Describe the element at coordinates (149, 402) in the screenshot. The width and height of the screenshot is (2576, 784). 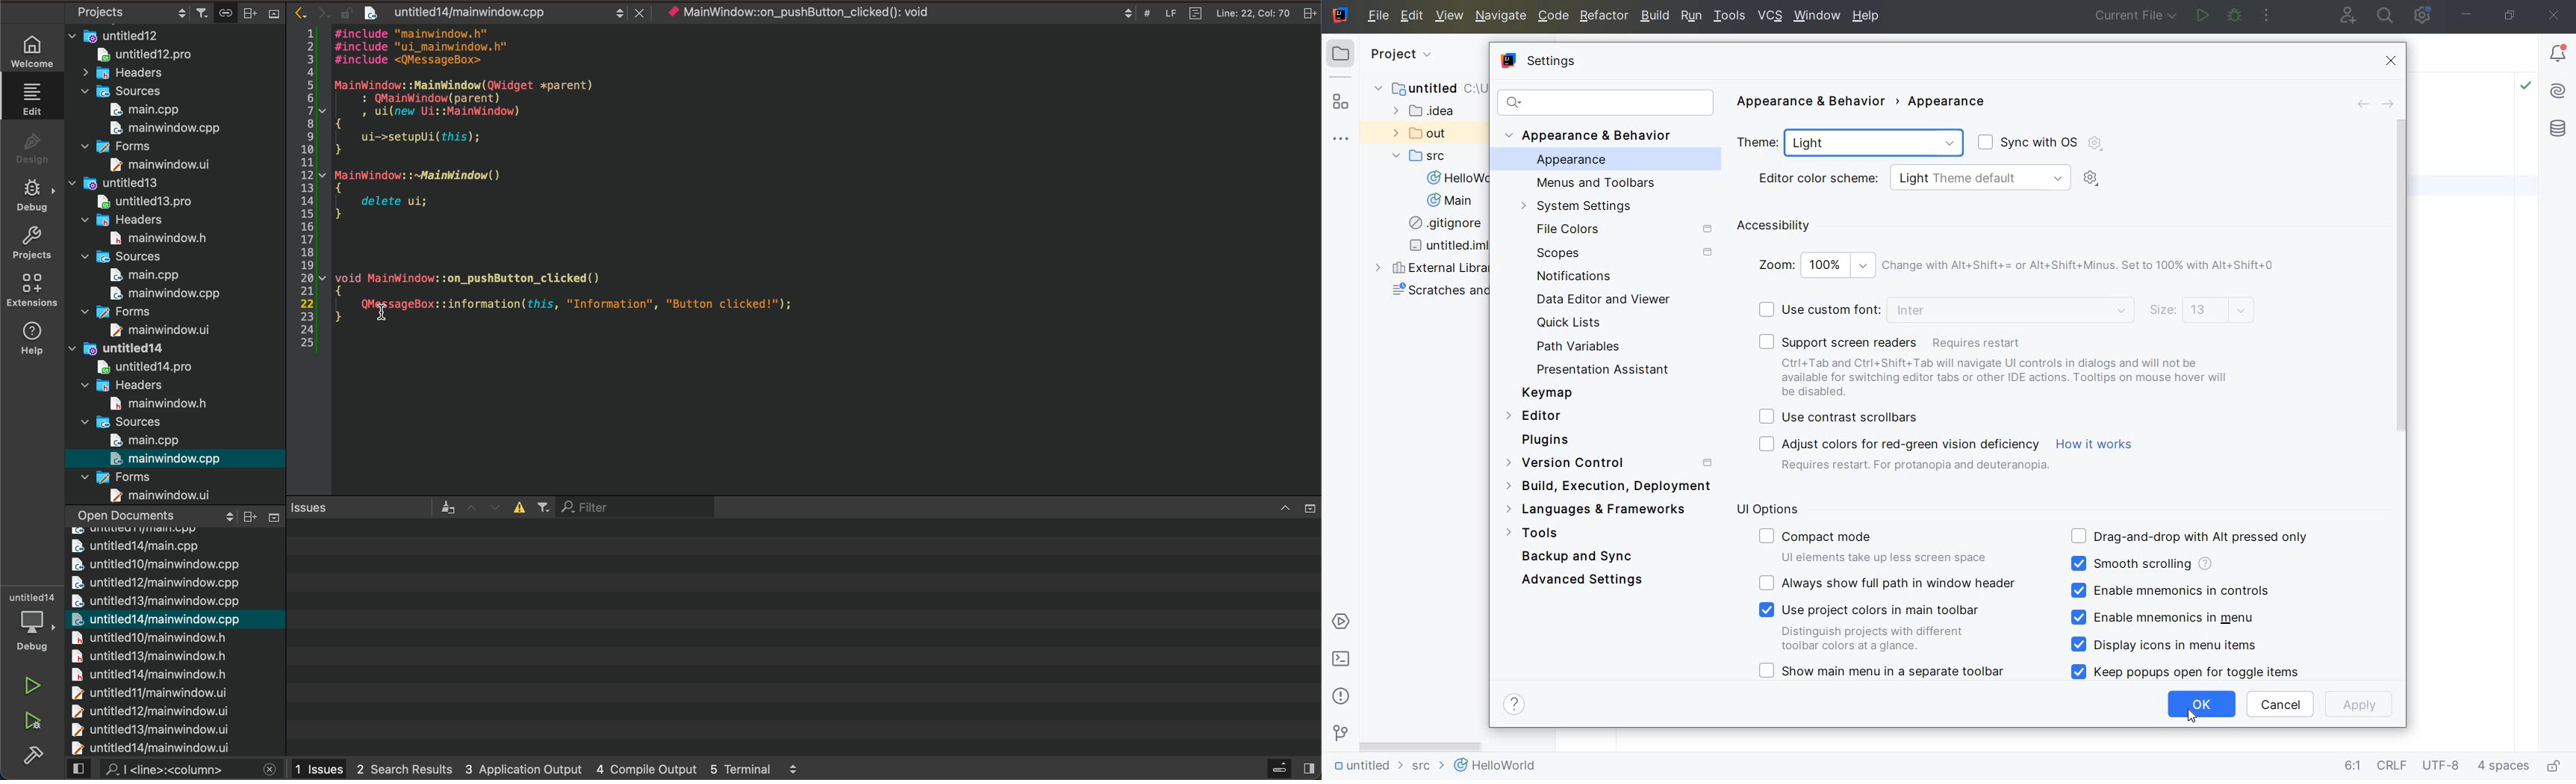
I see `main windowh` at that location.